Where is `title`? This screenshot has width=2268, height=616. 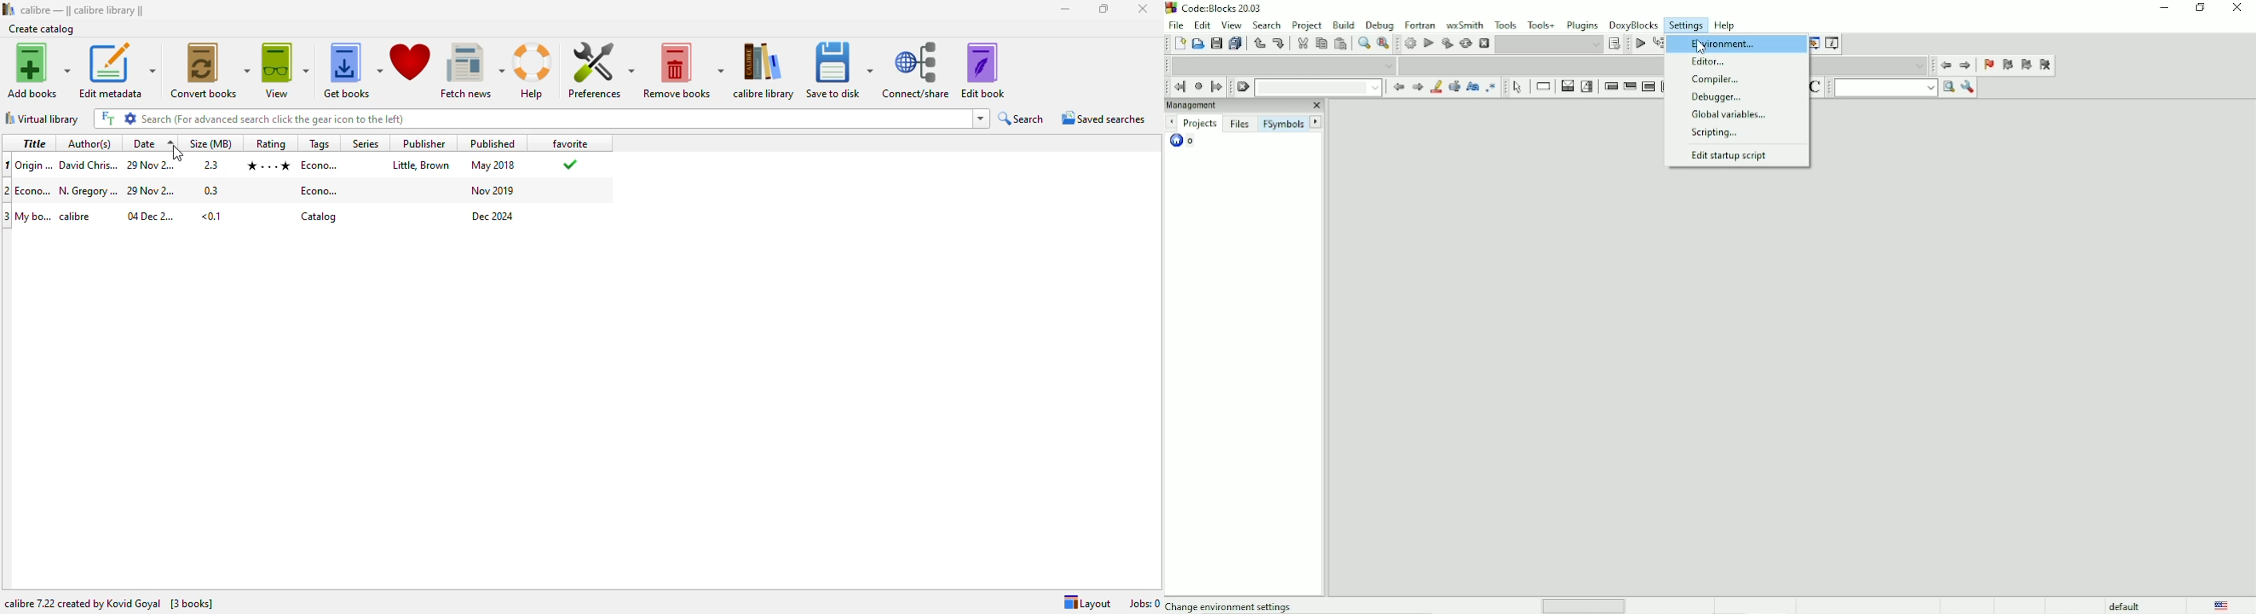 title is located at coordinates (34, 189).